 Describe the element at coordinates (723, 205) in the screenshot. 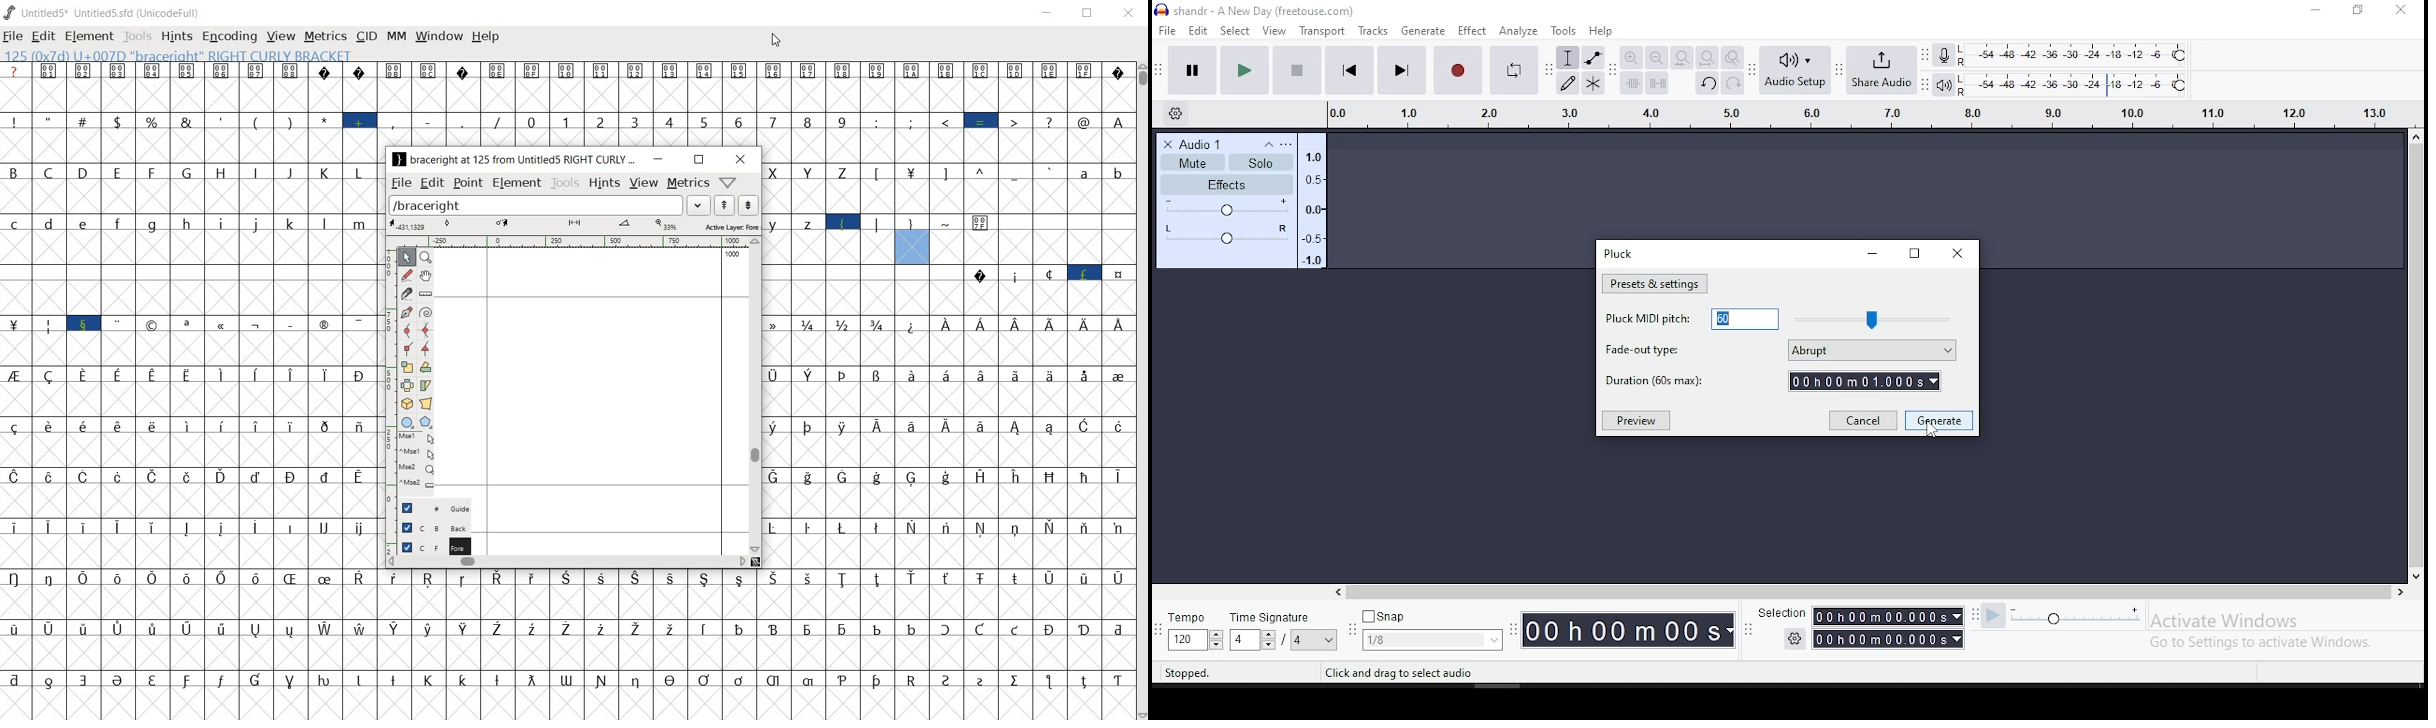

I see `show the next word on the list` at that location.